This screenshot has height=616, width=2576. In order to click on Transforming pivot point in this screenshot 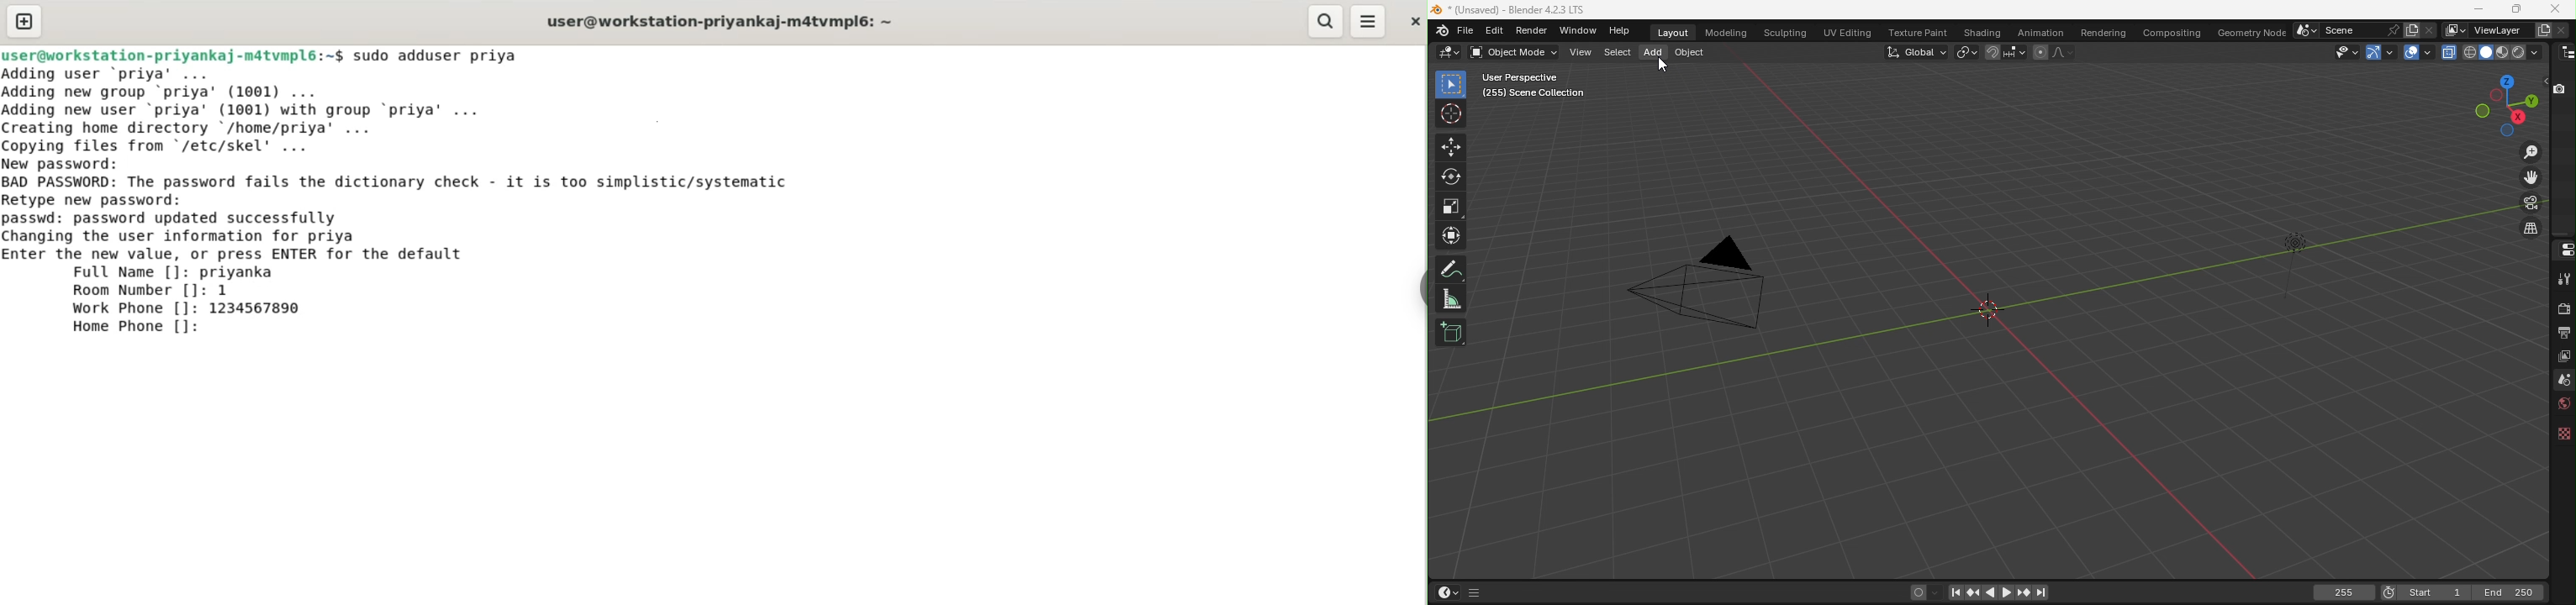, I will do `click(1966, 51)`.